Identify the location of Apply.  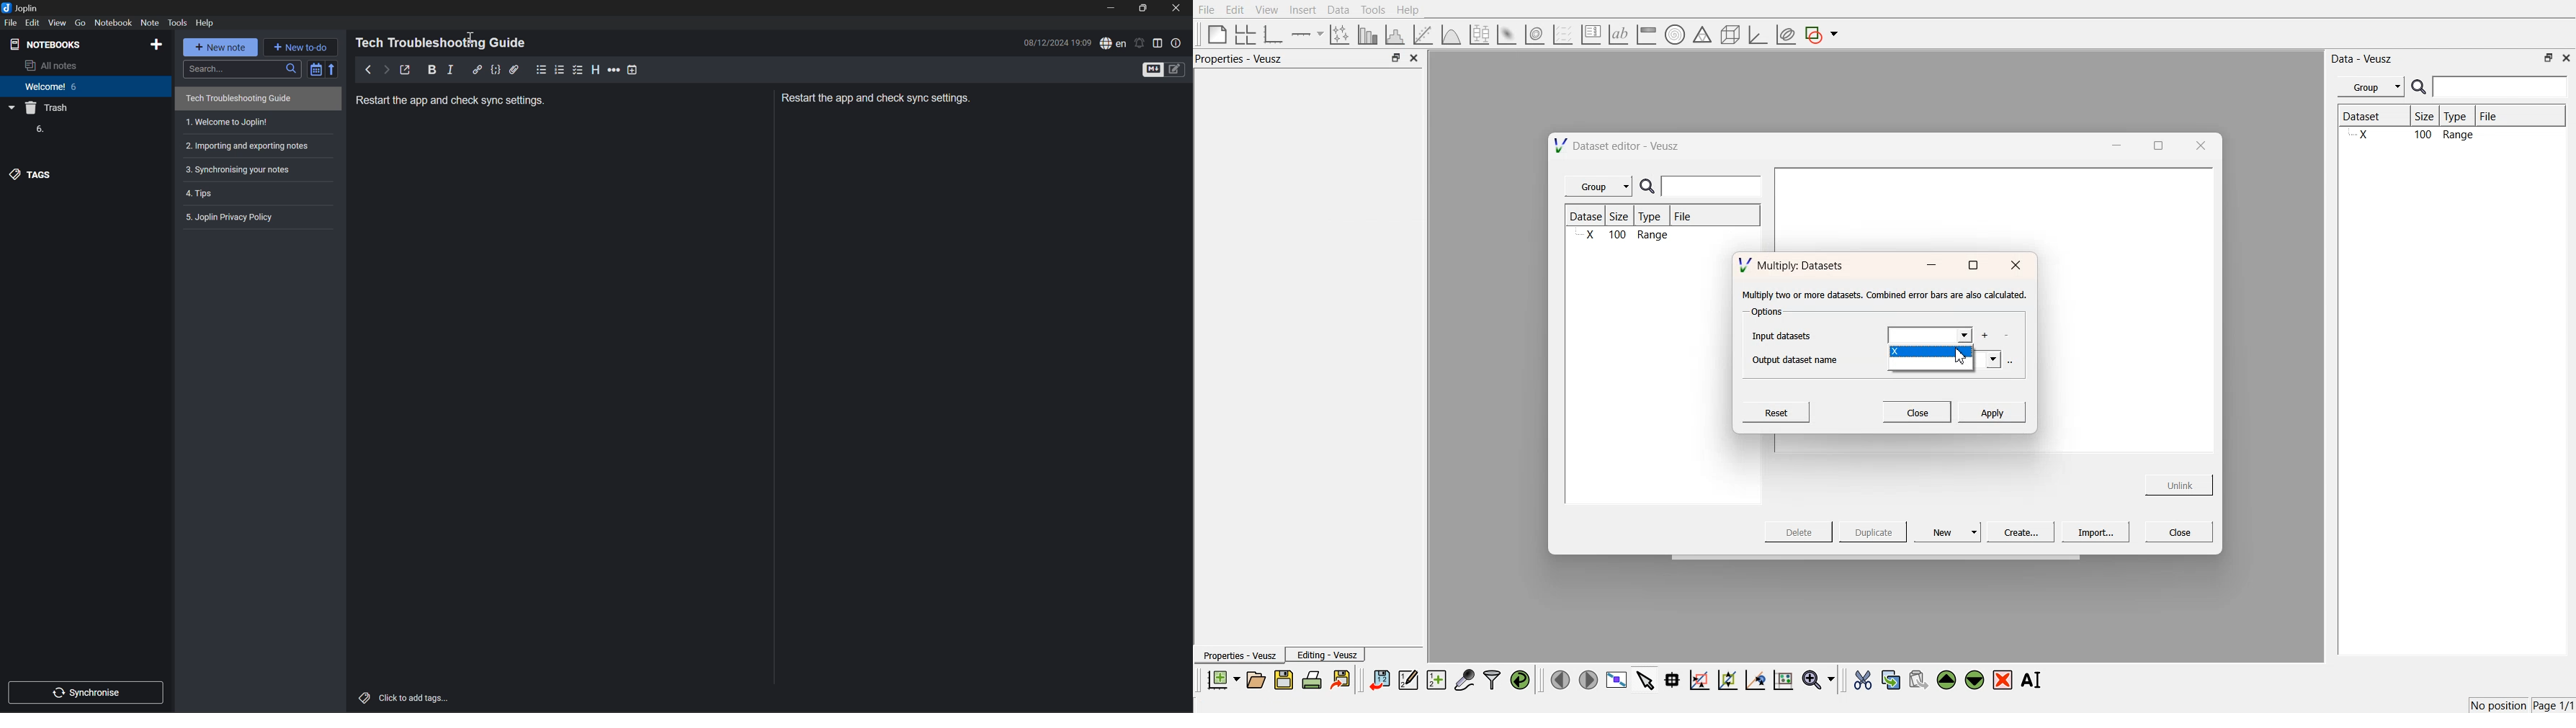
(1992, 411).